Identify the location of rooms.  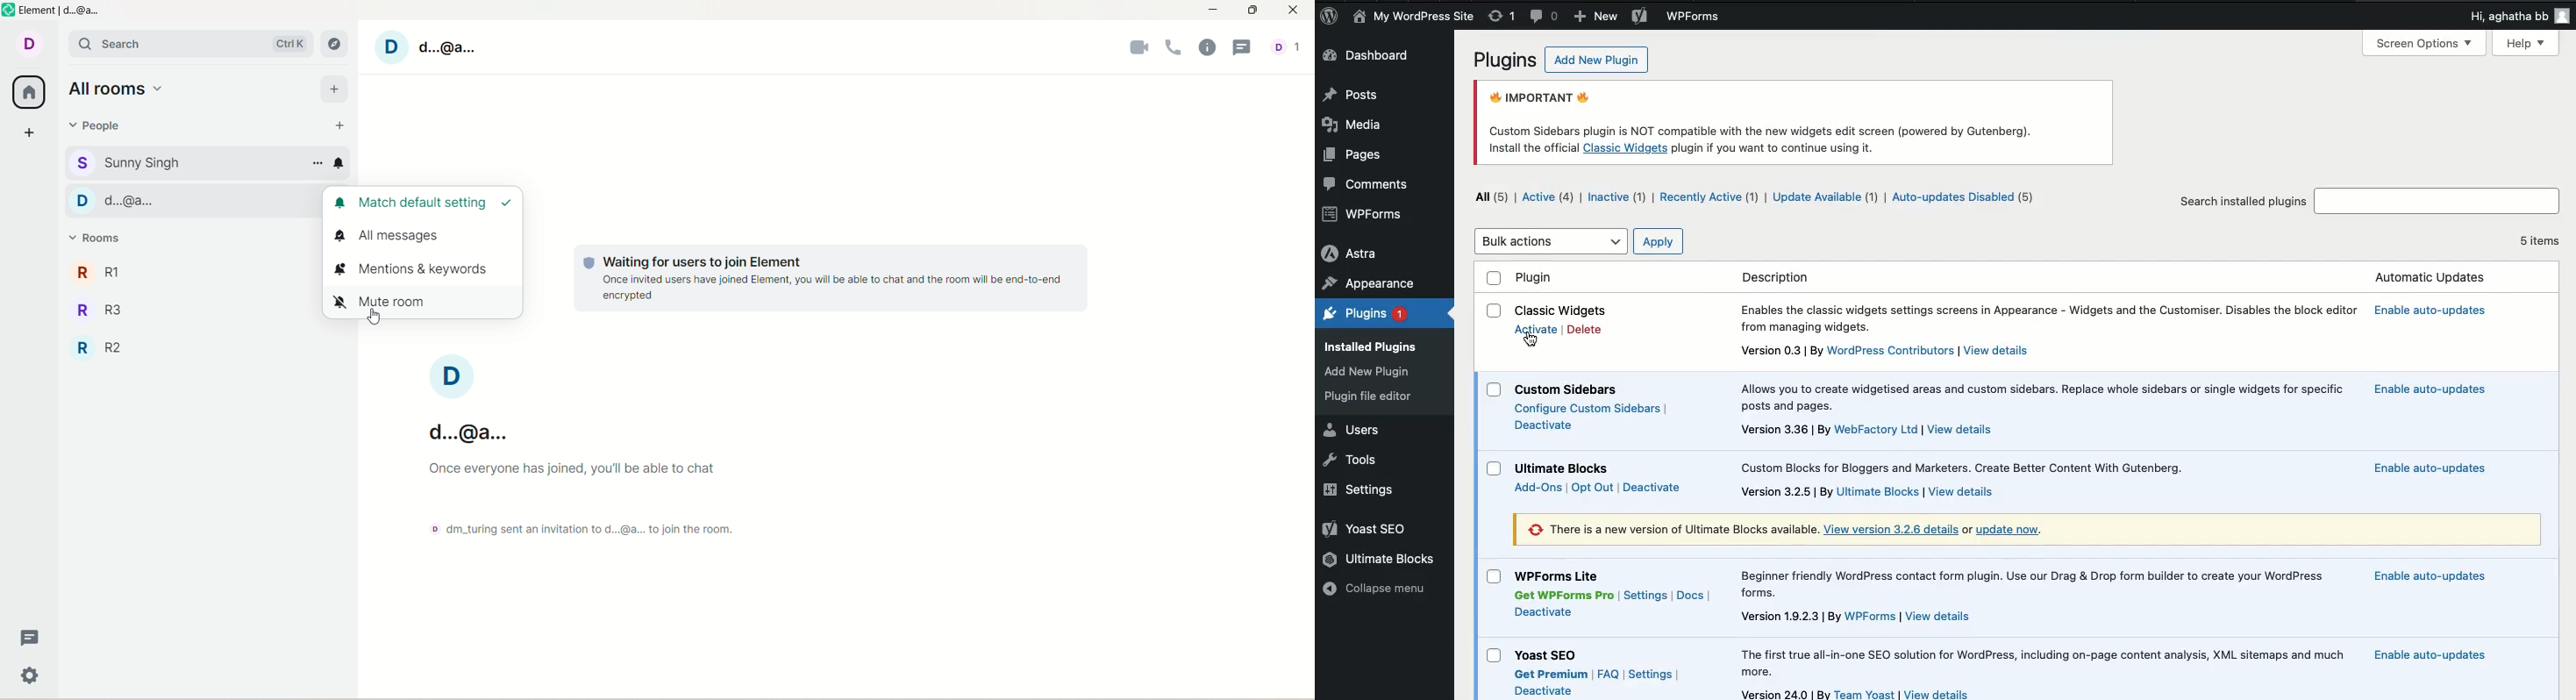
(96, 242).